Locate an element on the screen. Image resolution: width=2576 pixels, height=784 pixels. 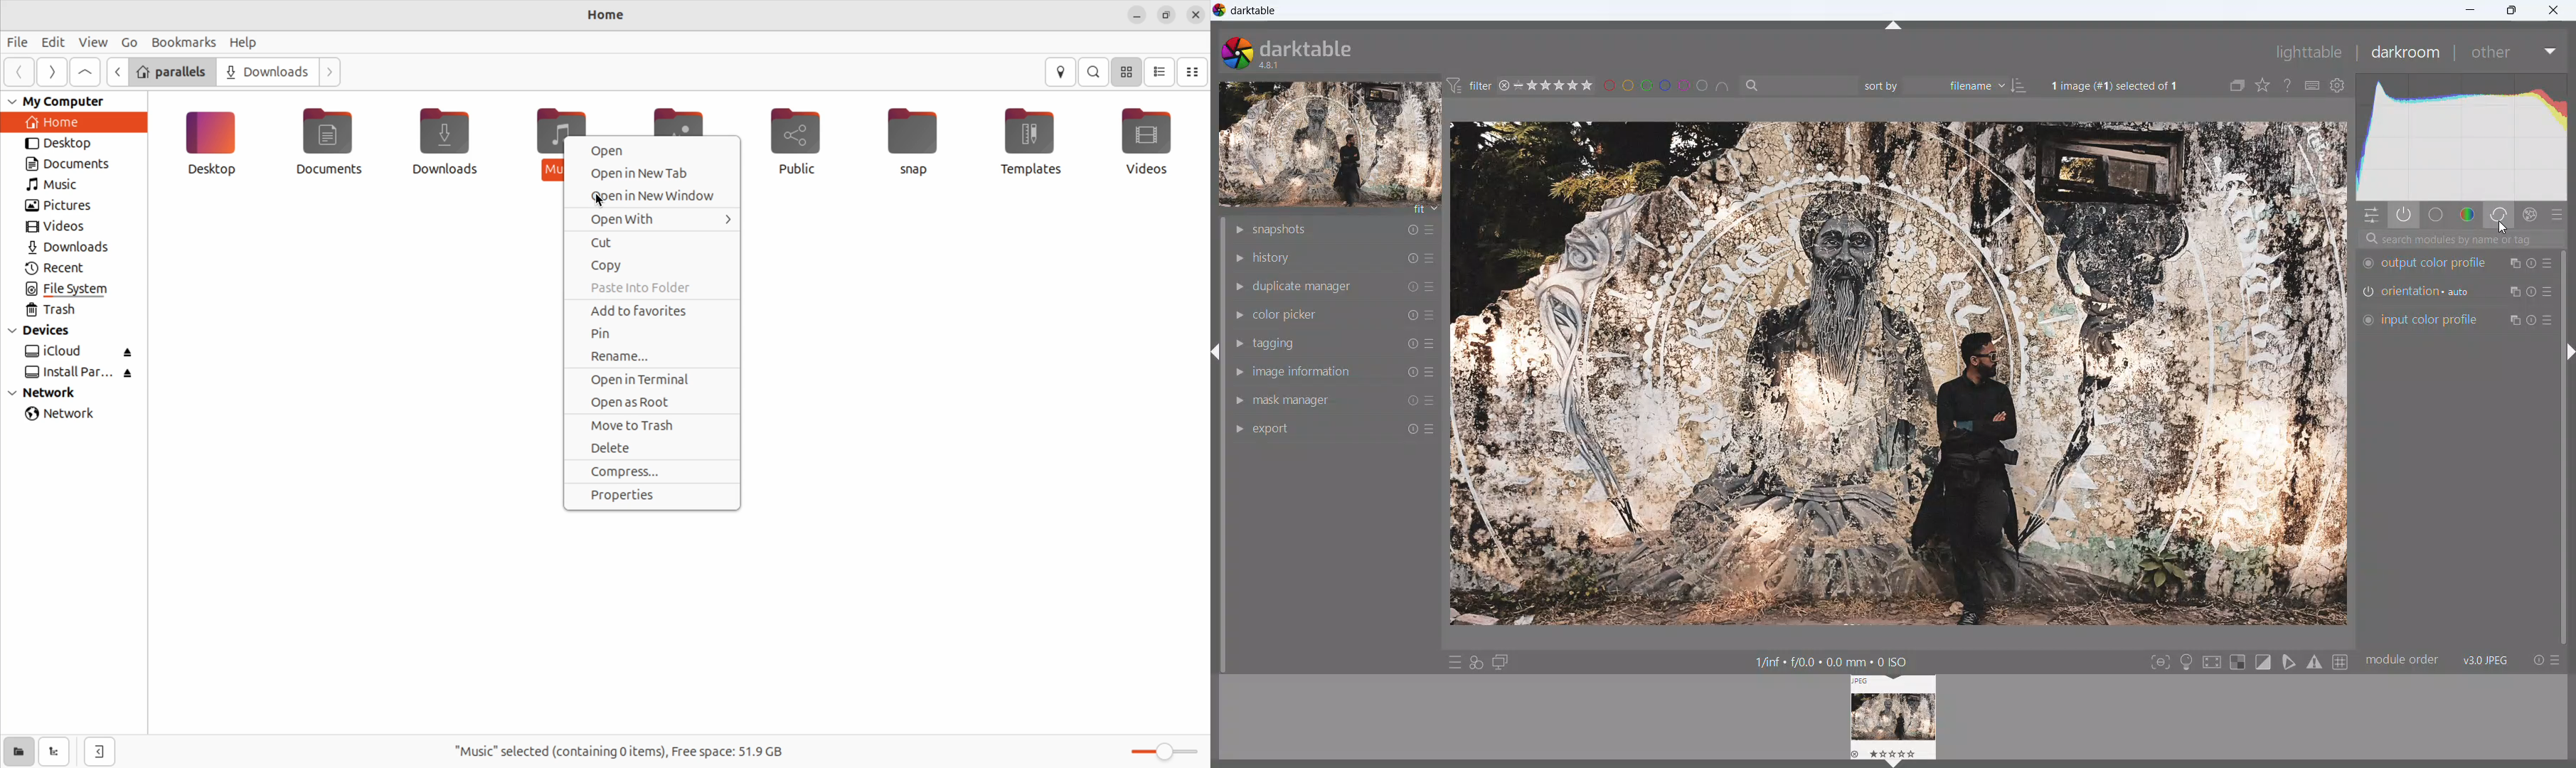
logo is located at coordinates (1238, 51).